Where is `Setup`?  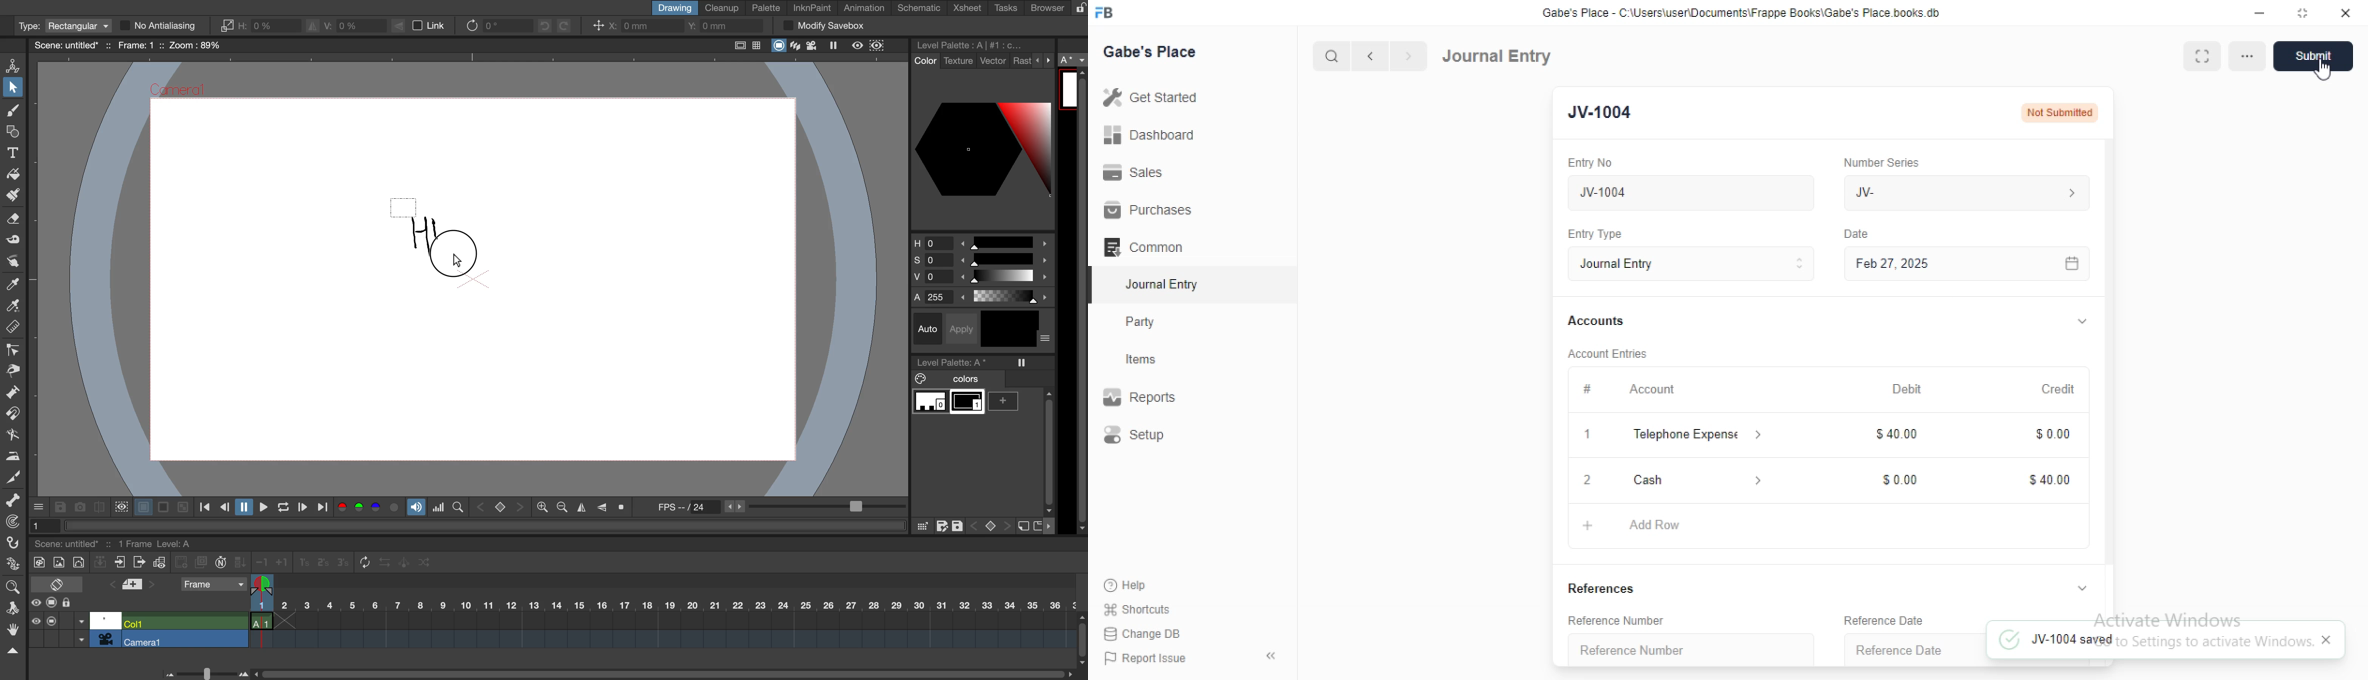
Setup is located at coordinates (1137, 434).